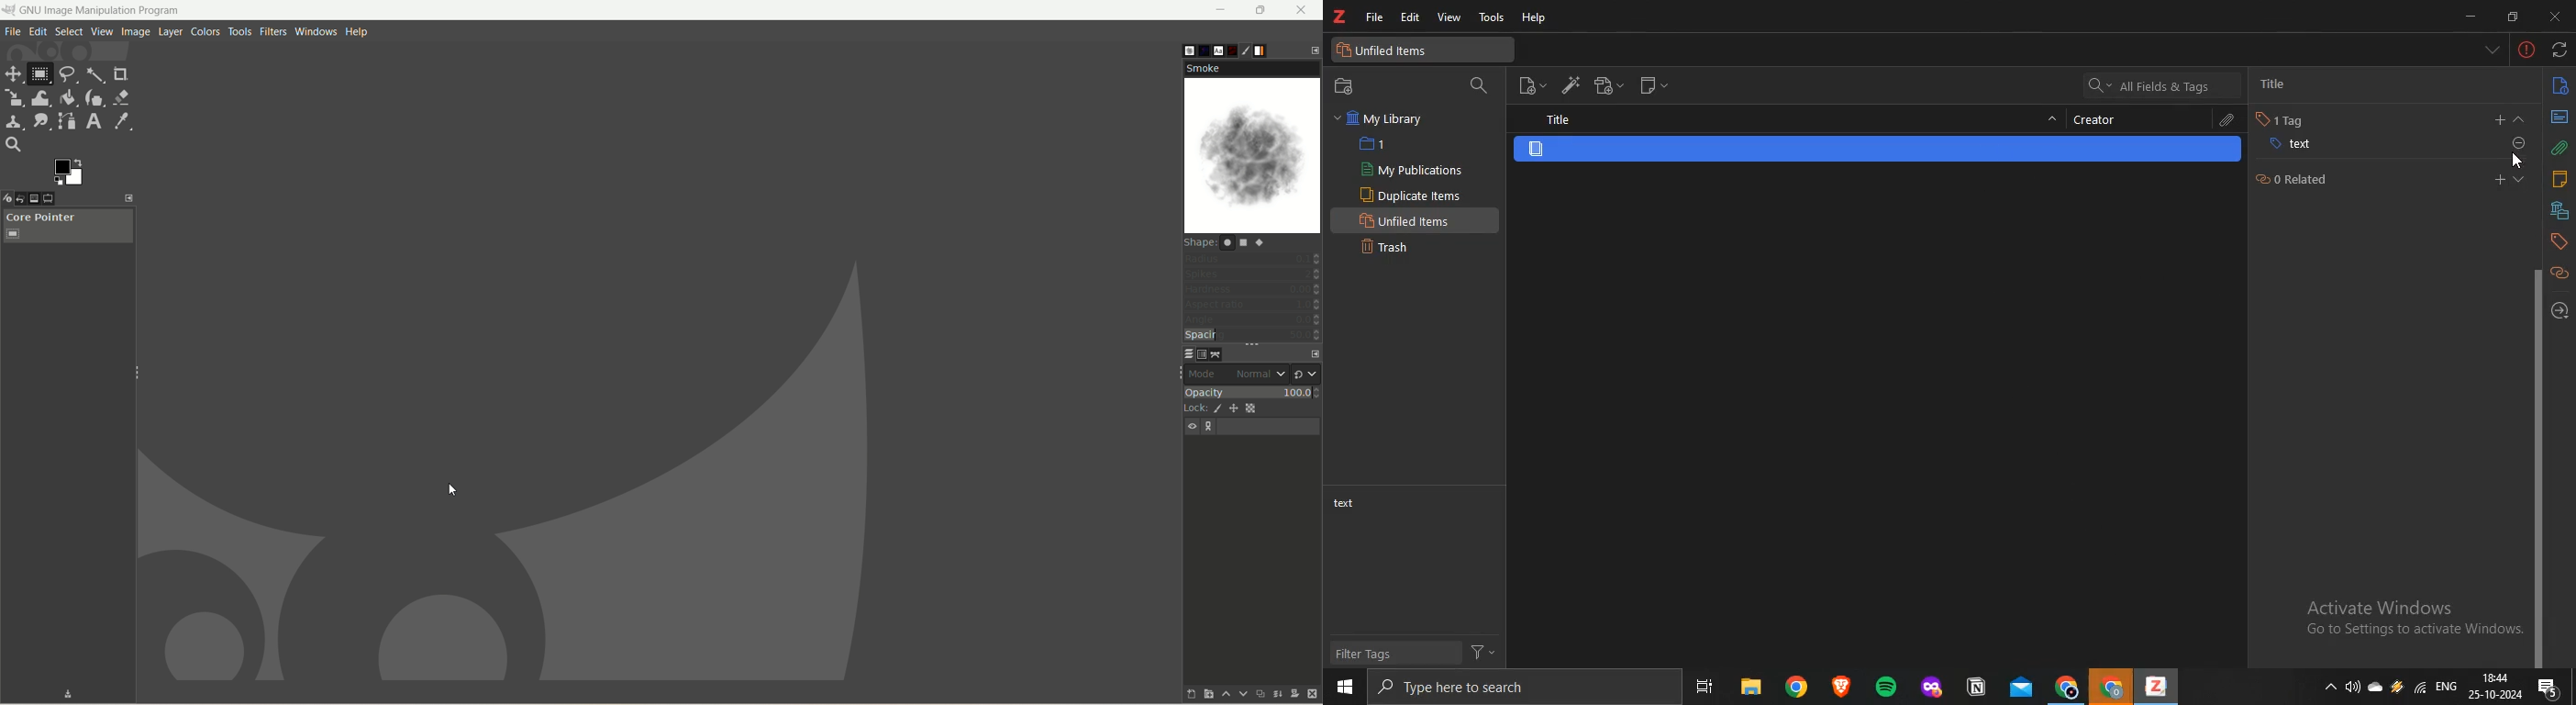 This screenshot has height=728, width=2576. What do you see at coordinates (136, 33) in the screenshot?
I see `image` at bounding box center [136, 33].